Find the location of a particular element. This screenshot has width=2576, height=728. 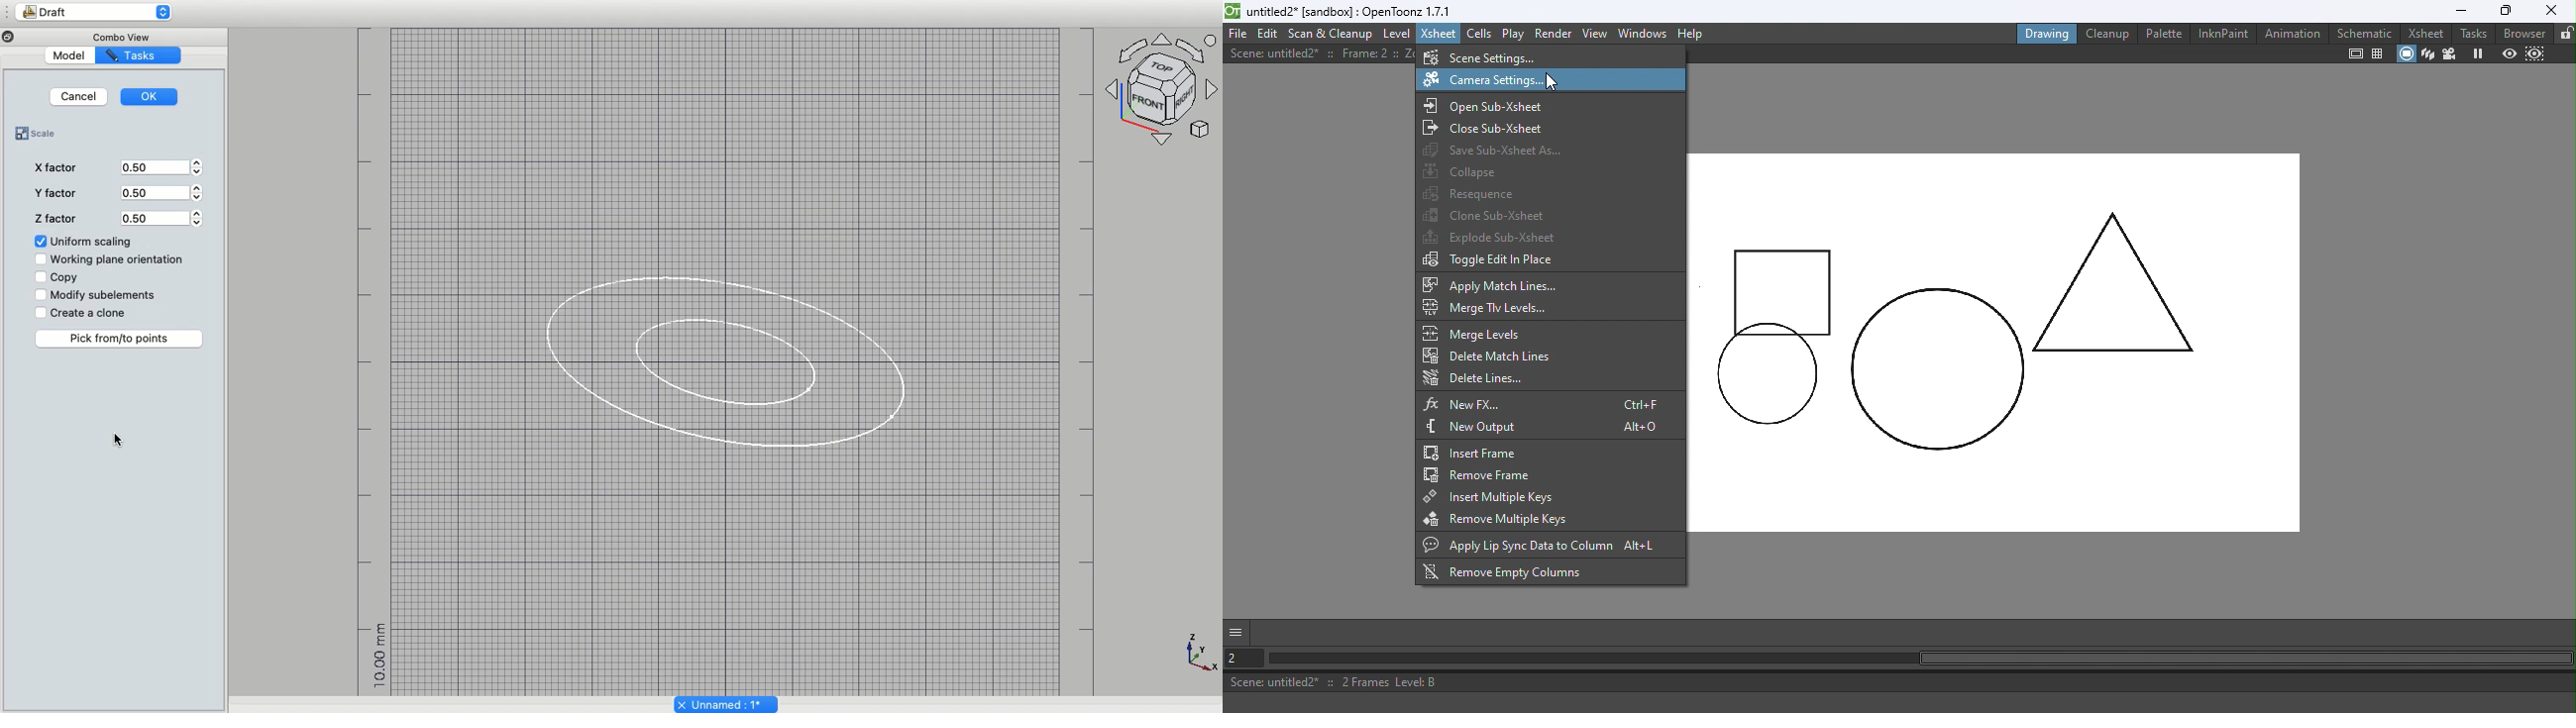

Camera view is located at coordinates (2449, 54).